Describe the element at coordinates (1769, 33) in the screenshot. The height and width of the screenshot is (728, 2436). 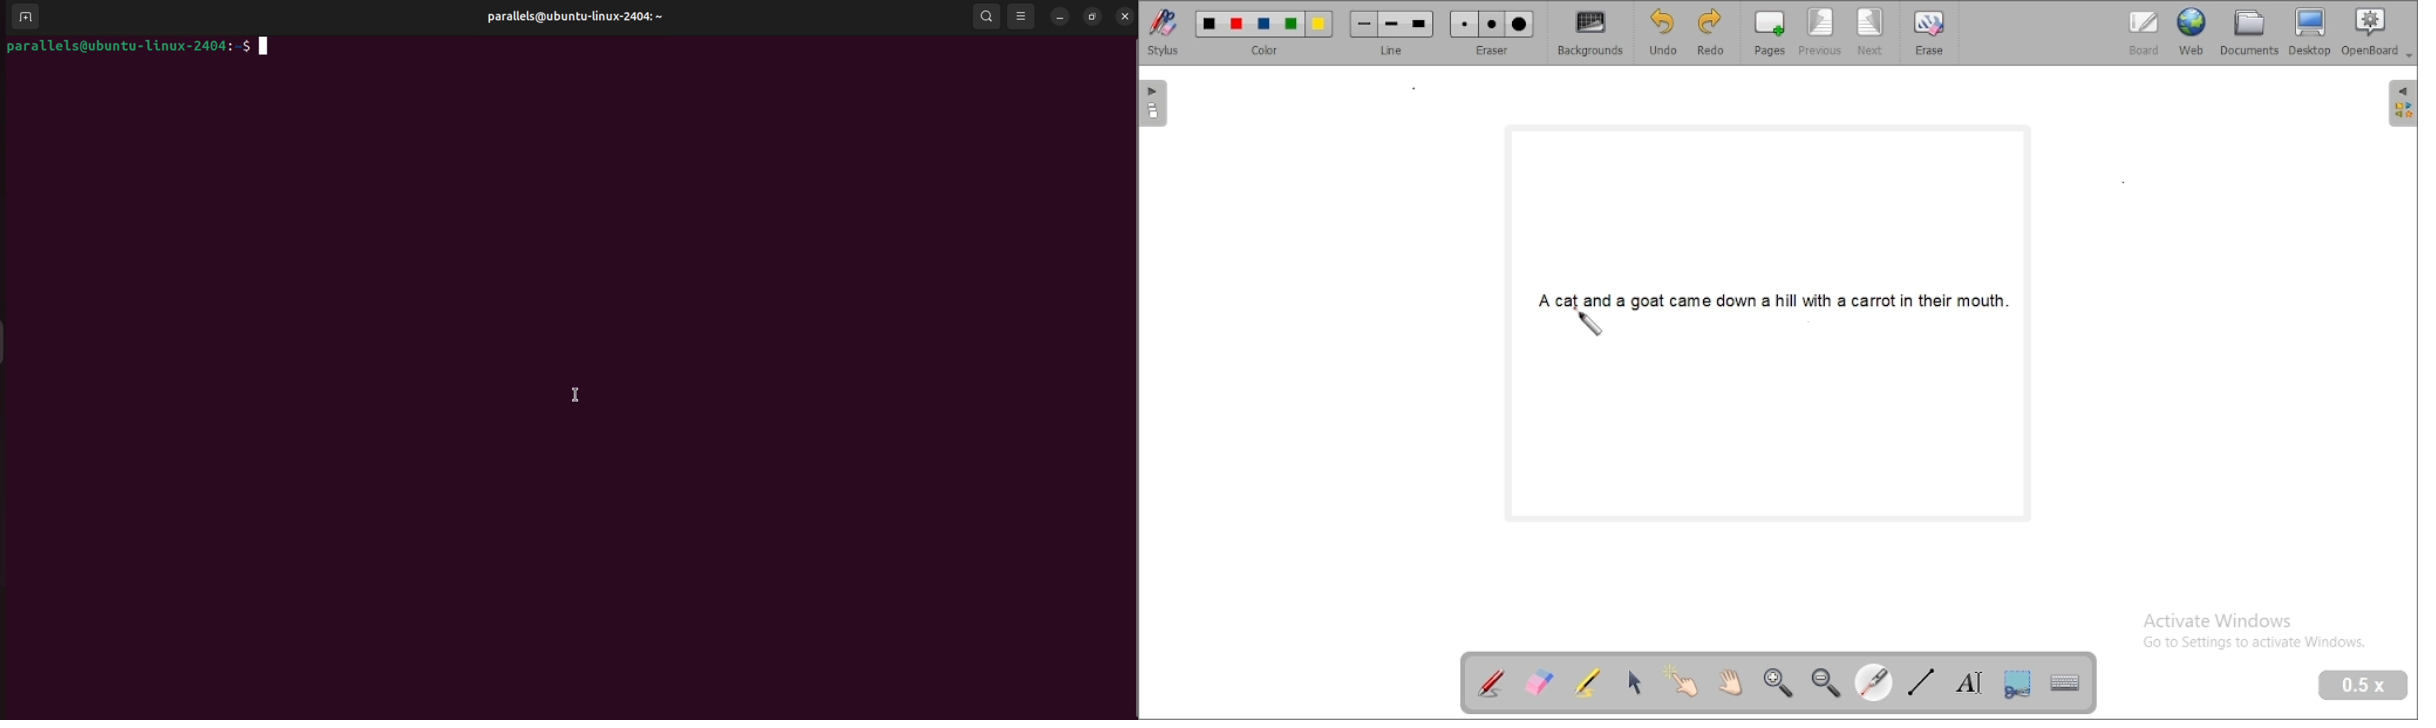
I see `pages` at that location.